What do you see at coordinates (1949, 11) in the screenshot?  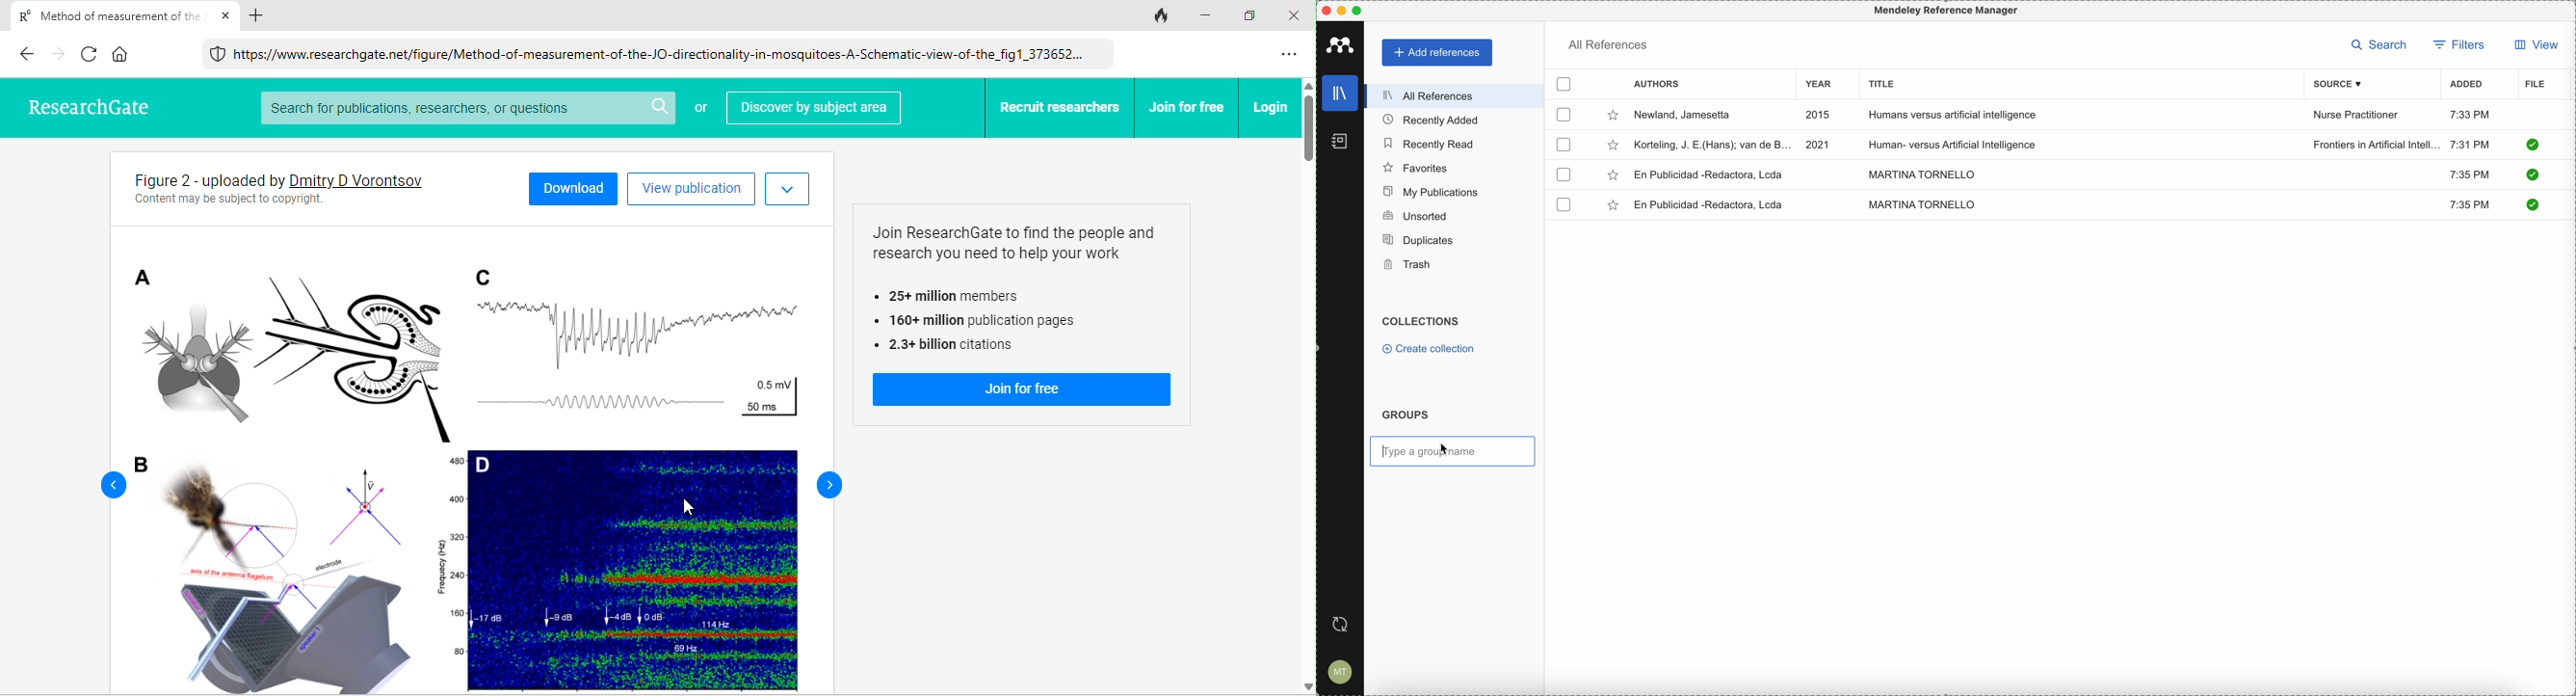 I see `Mendeley Referencen Manager` at bounding box center [1949, 11].